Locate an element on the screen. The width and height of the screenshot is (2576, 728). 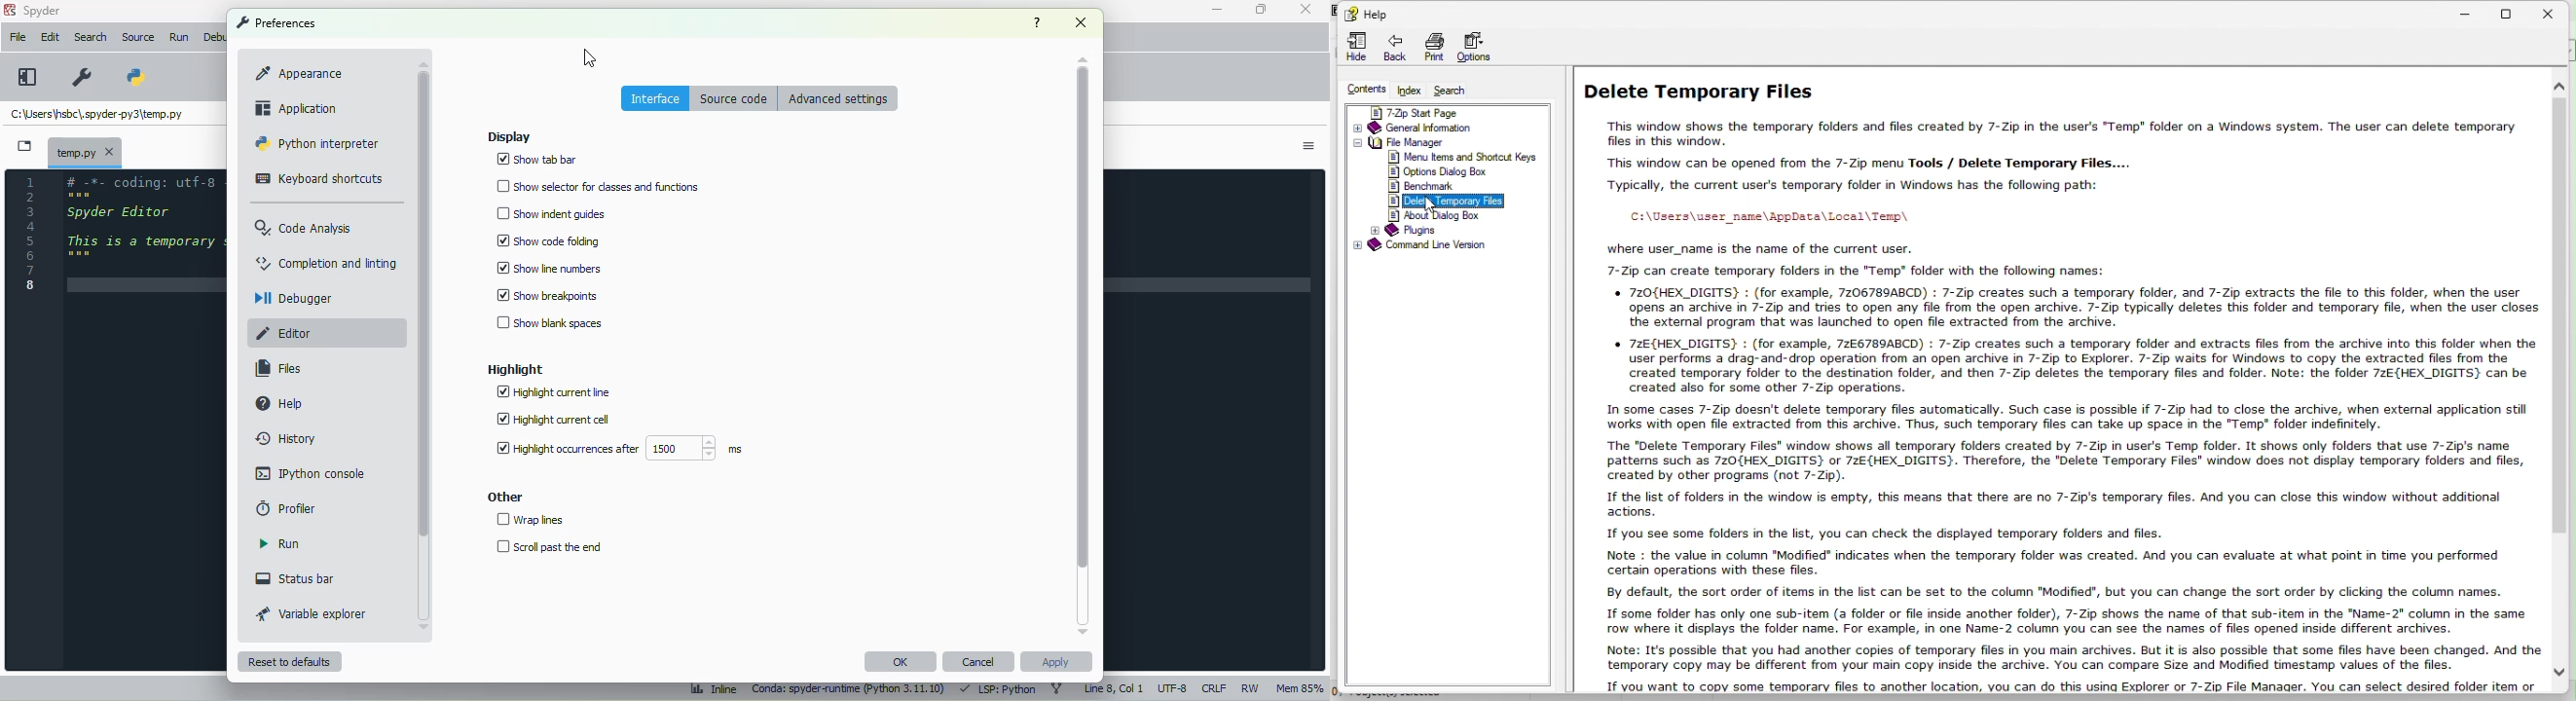
show code folding is located at coordinates (546, 241).